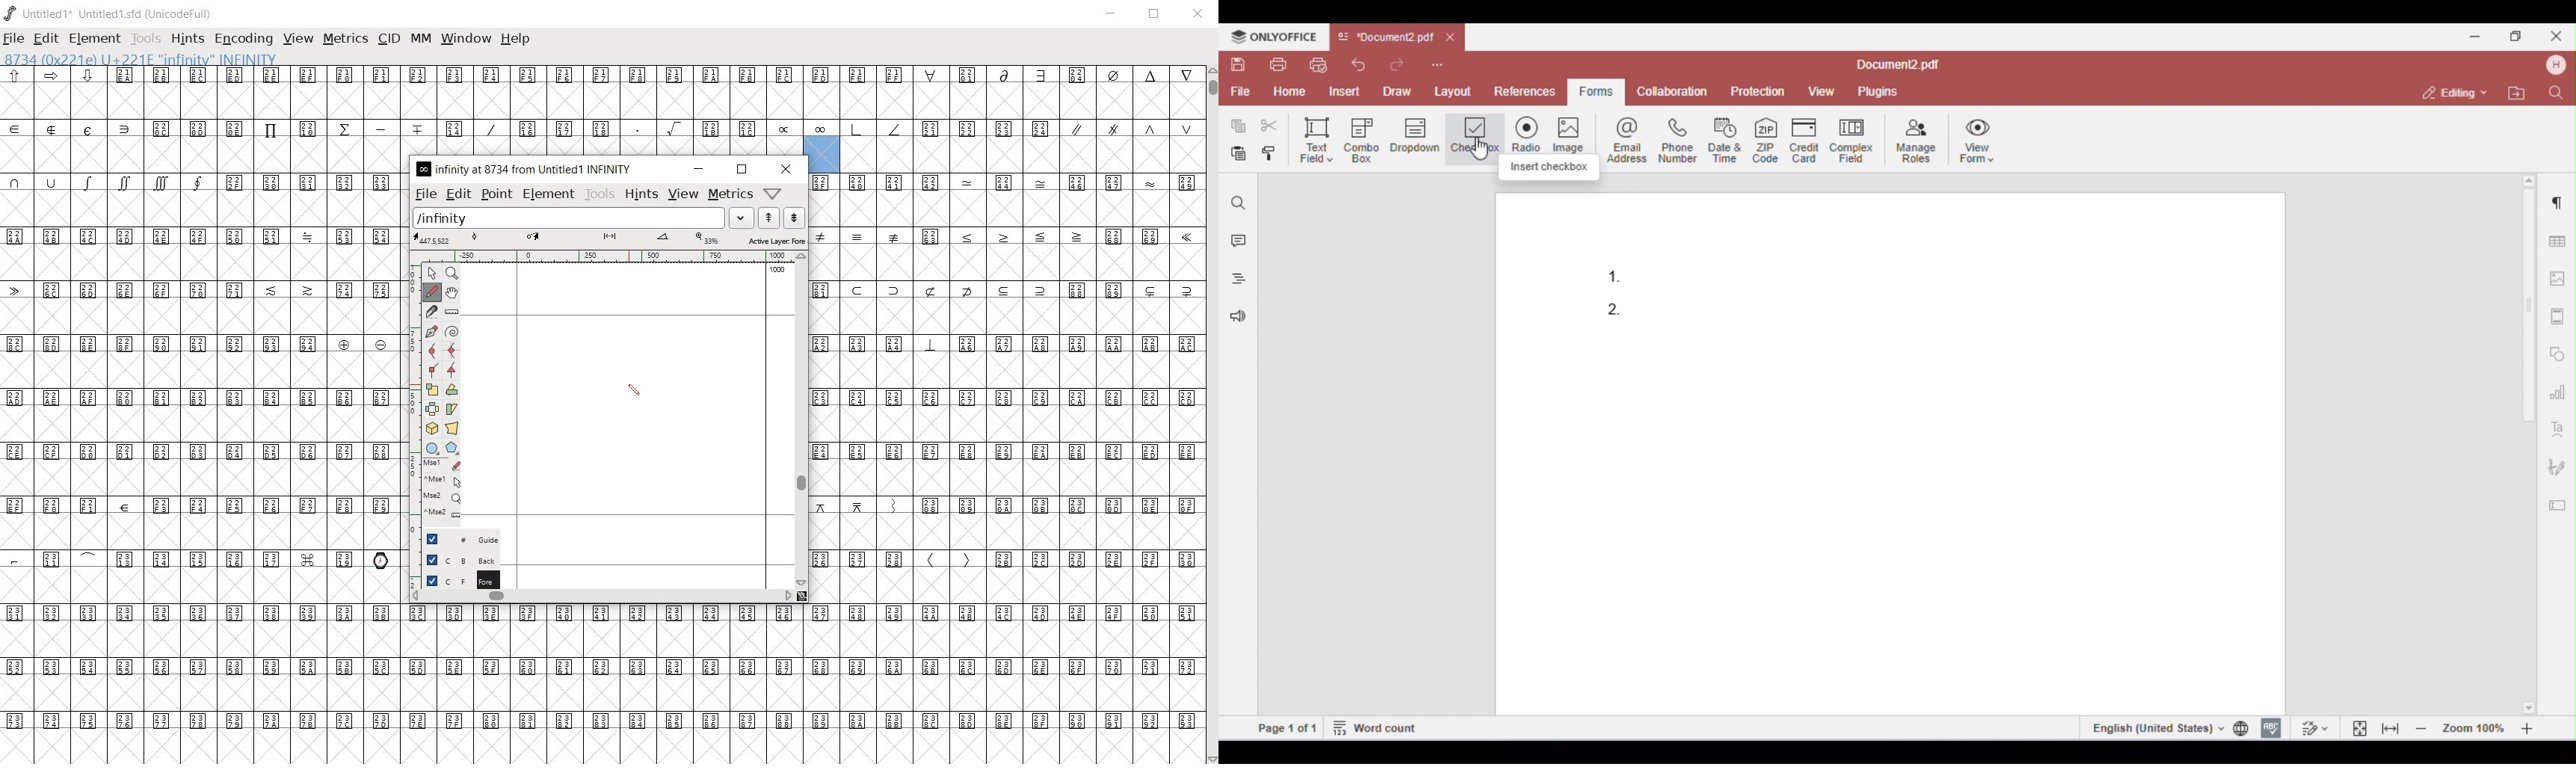 This screenshot has width=2576, height=784. Describe the element at coordinates (455, 560) in the screenshot. I see `background` at that location.